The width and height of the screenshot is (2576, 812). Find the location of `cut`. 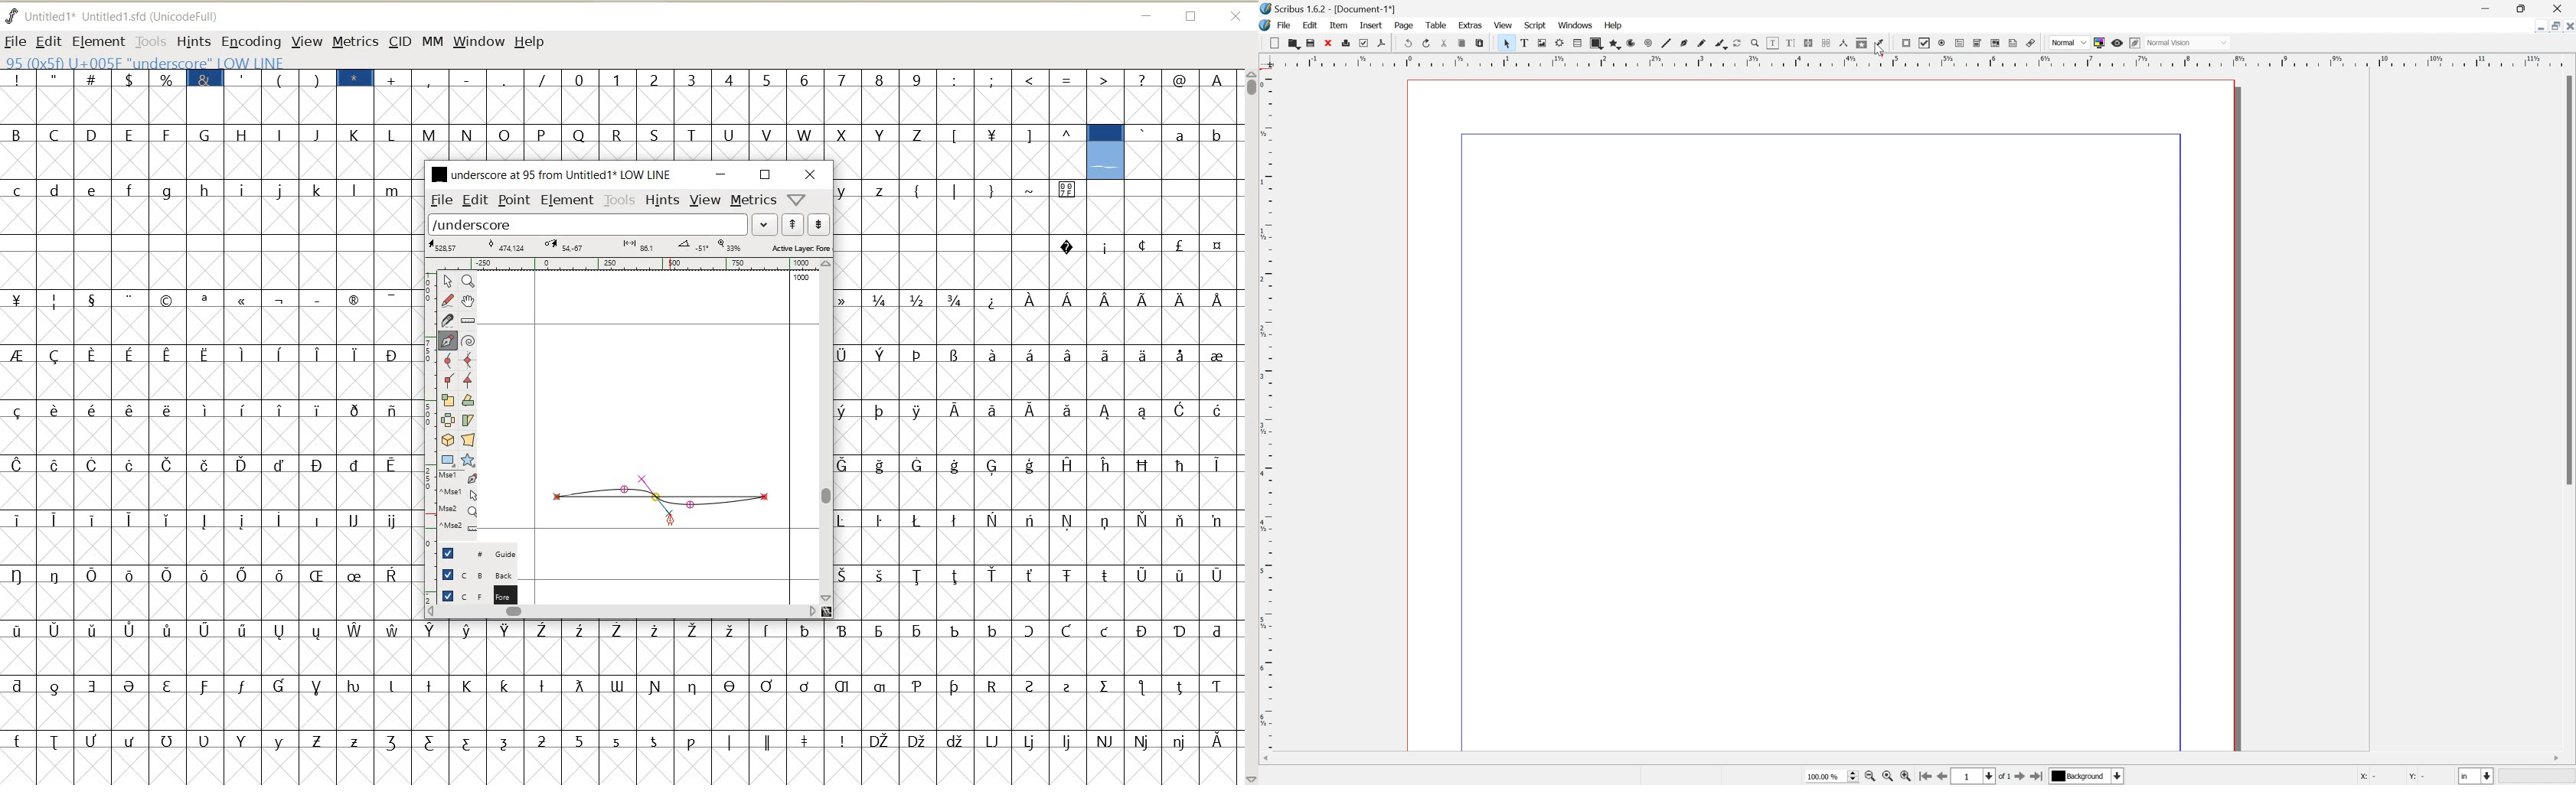

cut is located at coordinates (1270, 40).